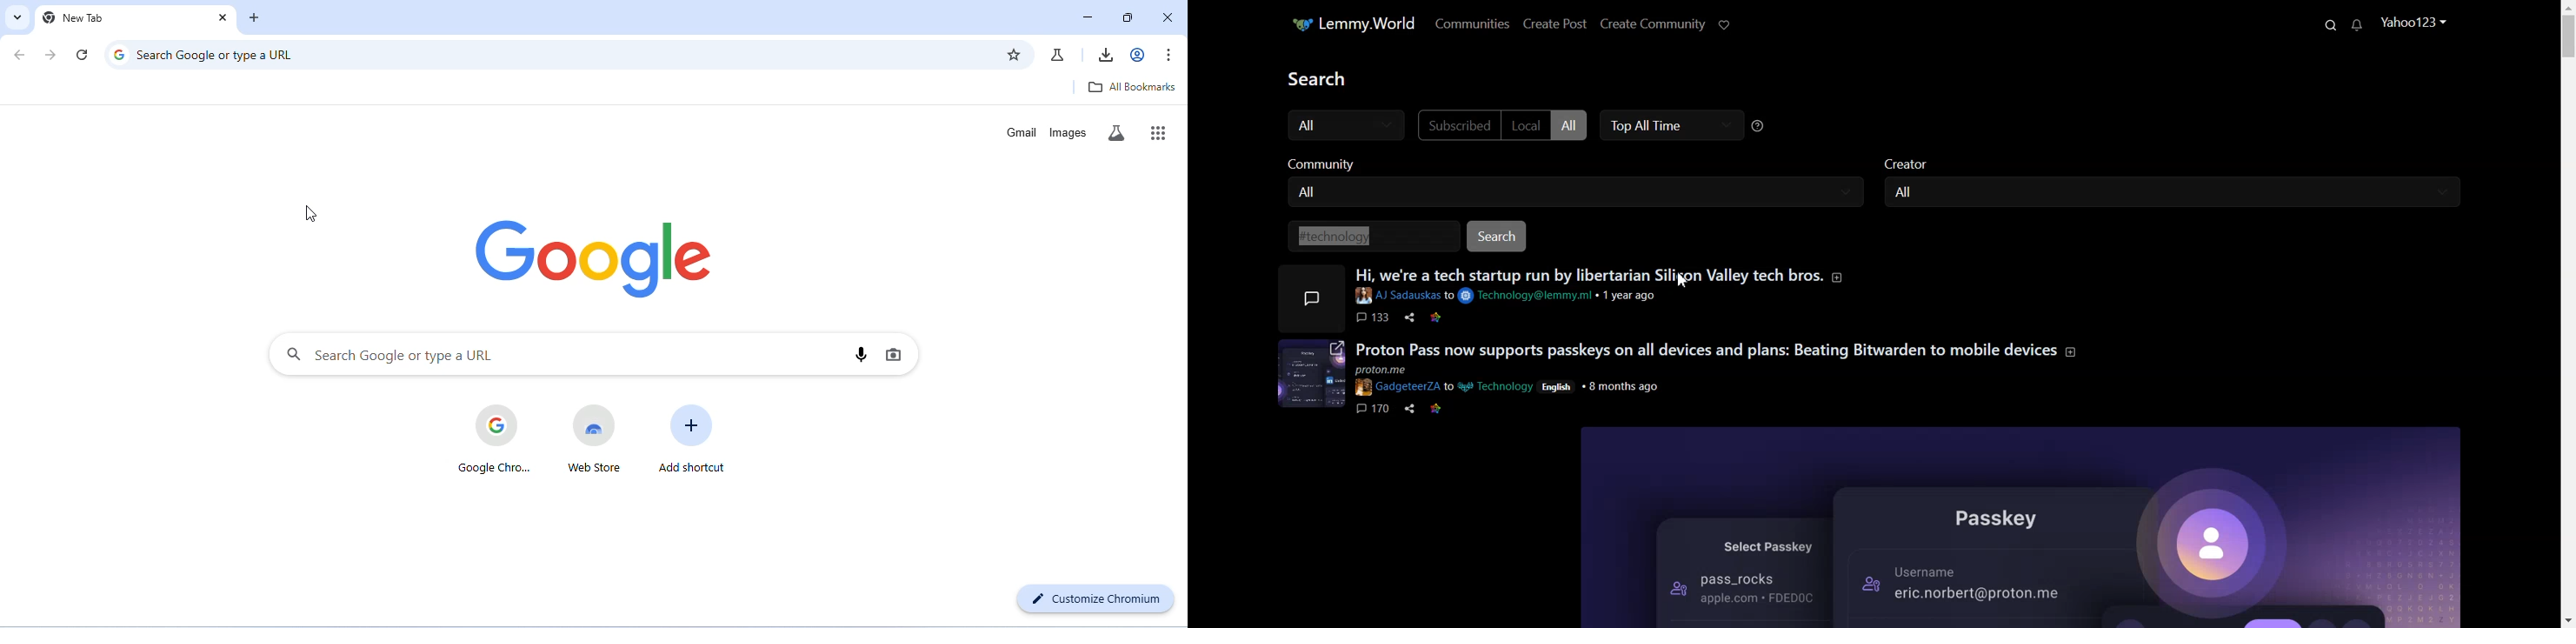 Image resolution: width=2576 pixels, height=644 pixels. I want to click on Create Community, so click(1652, 23).